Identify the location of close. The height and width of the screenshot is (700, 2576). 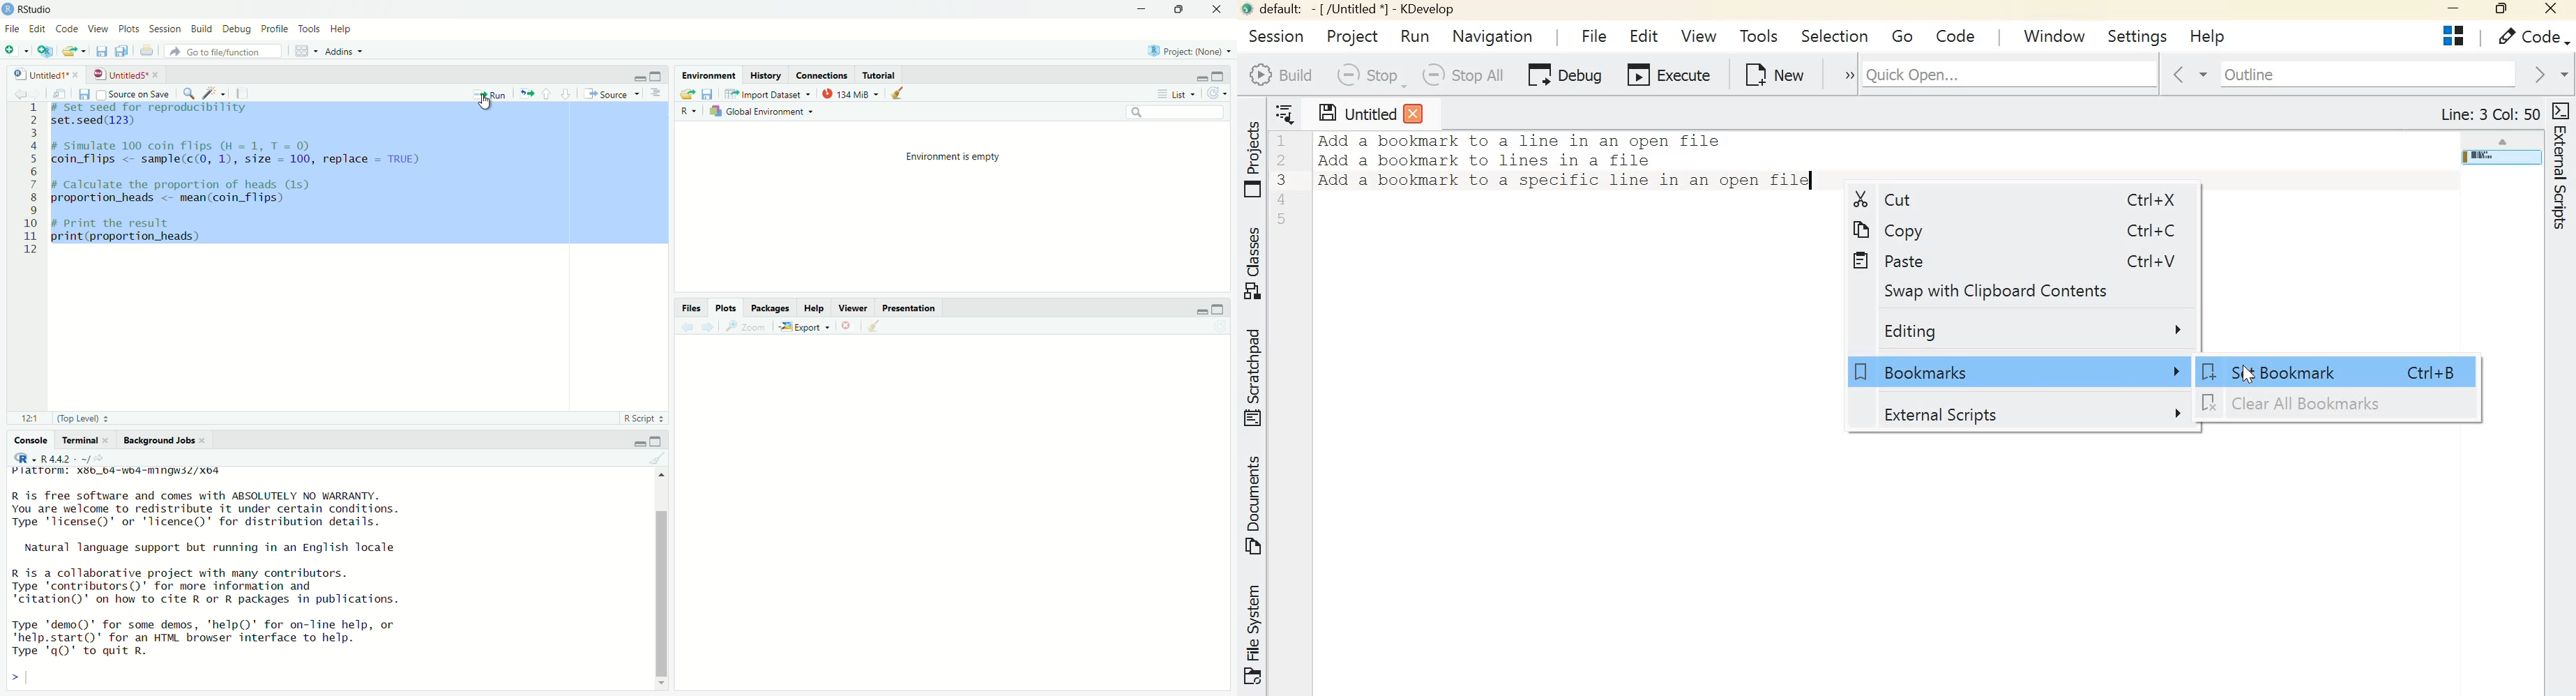
(1219, 8).